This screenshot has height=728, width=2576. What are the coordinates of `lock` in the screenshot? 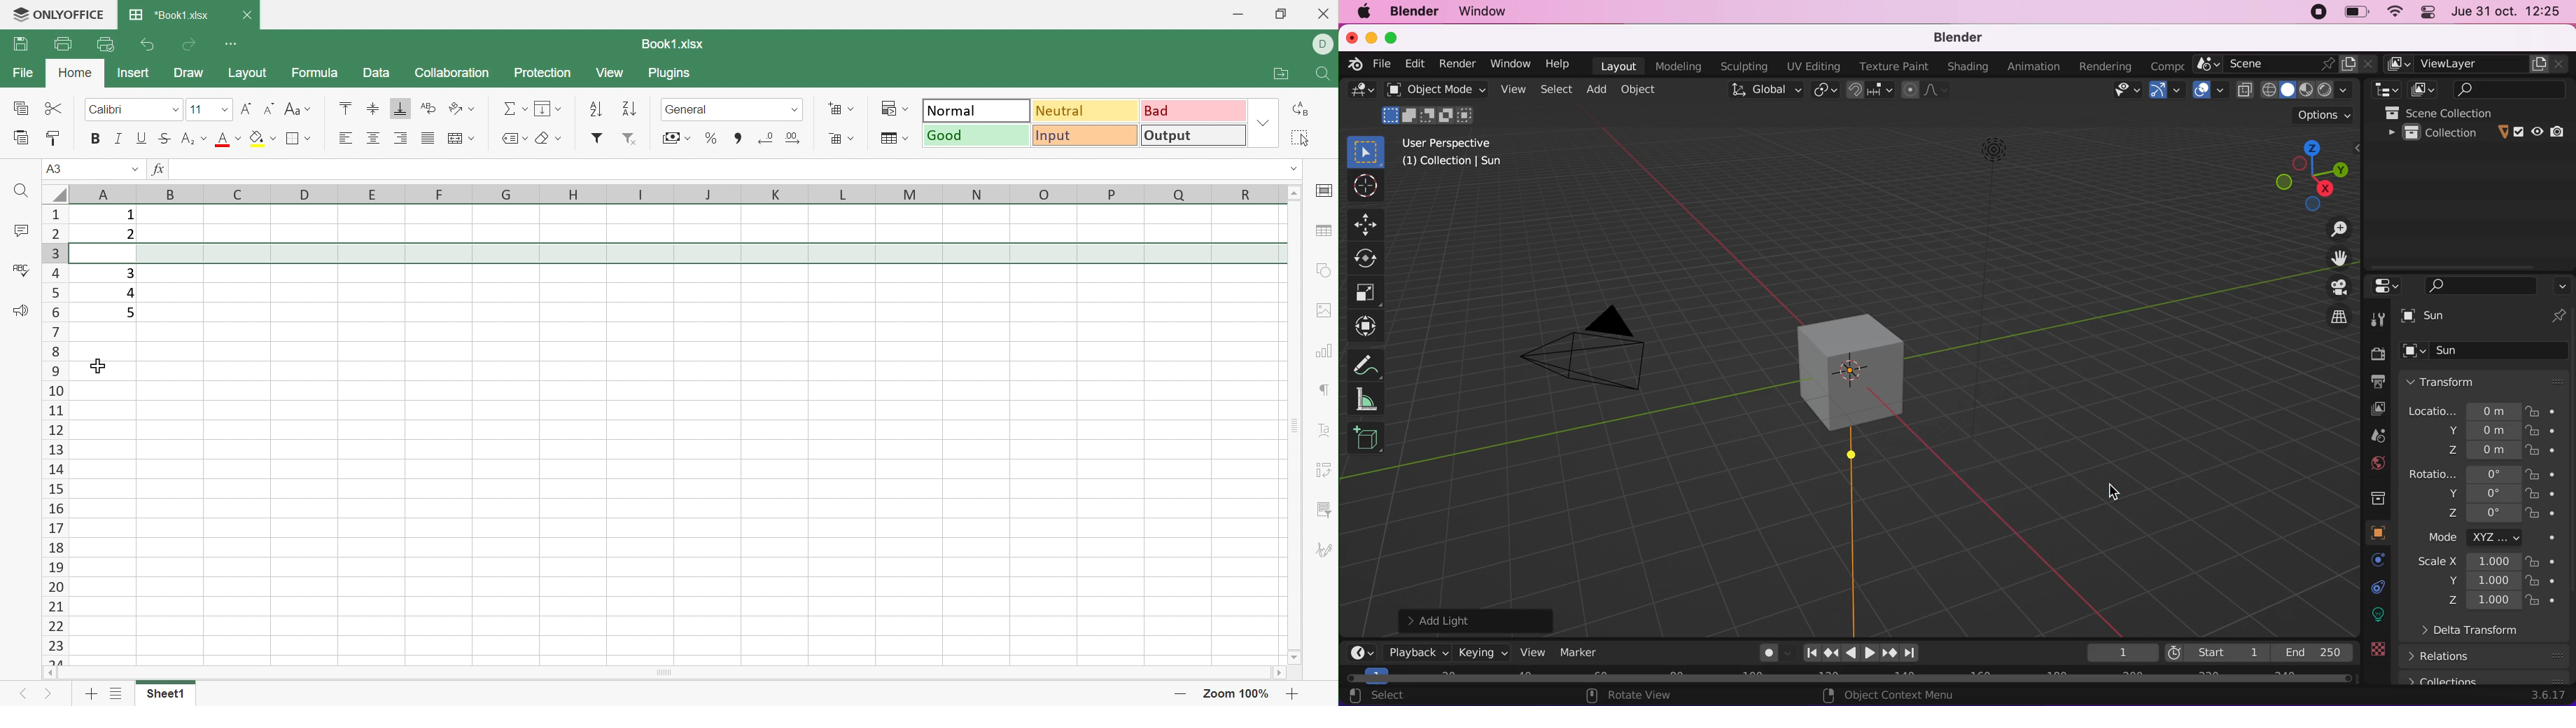 It's located at (2552, 601).